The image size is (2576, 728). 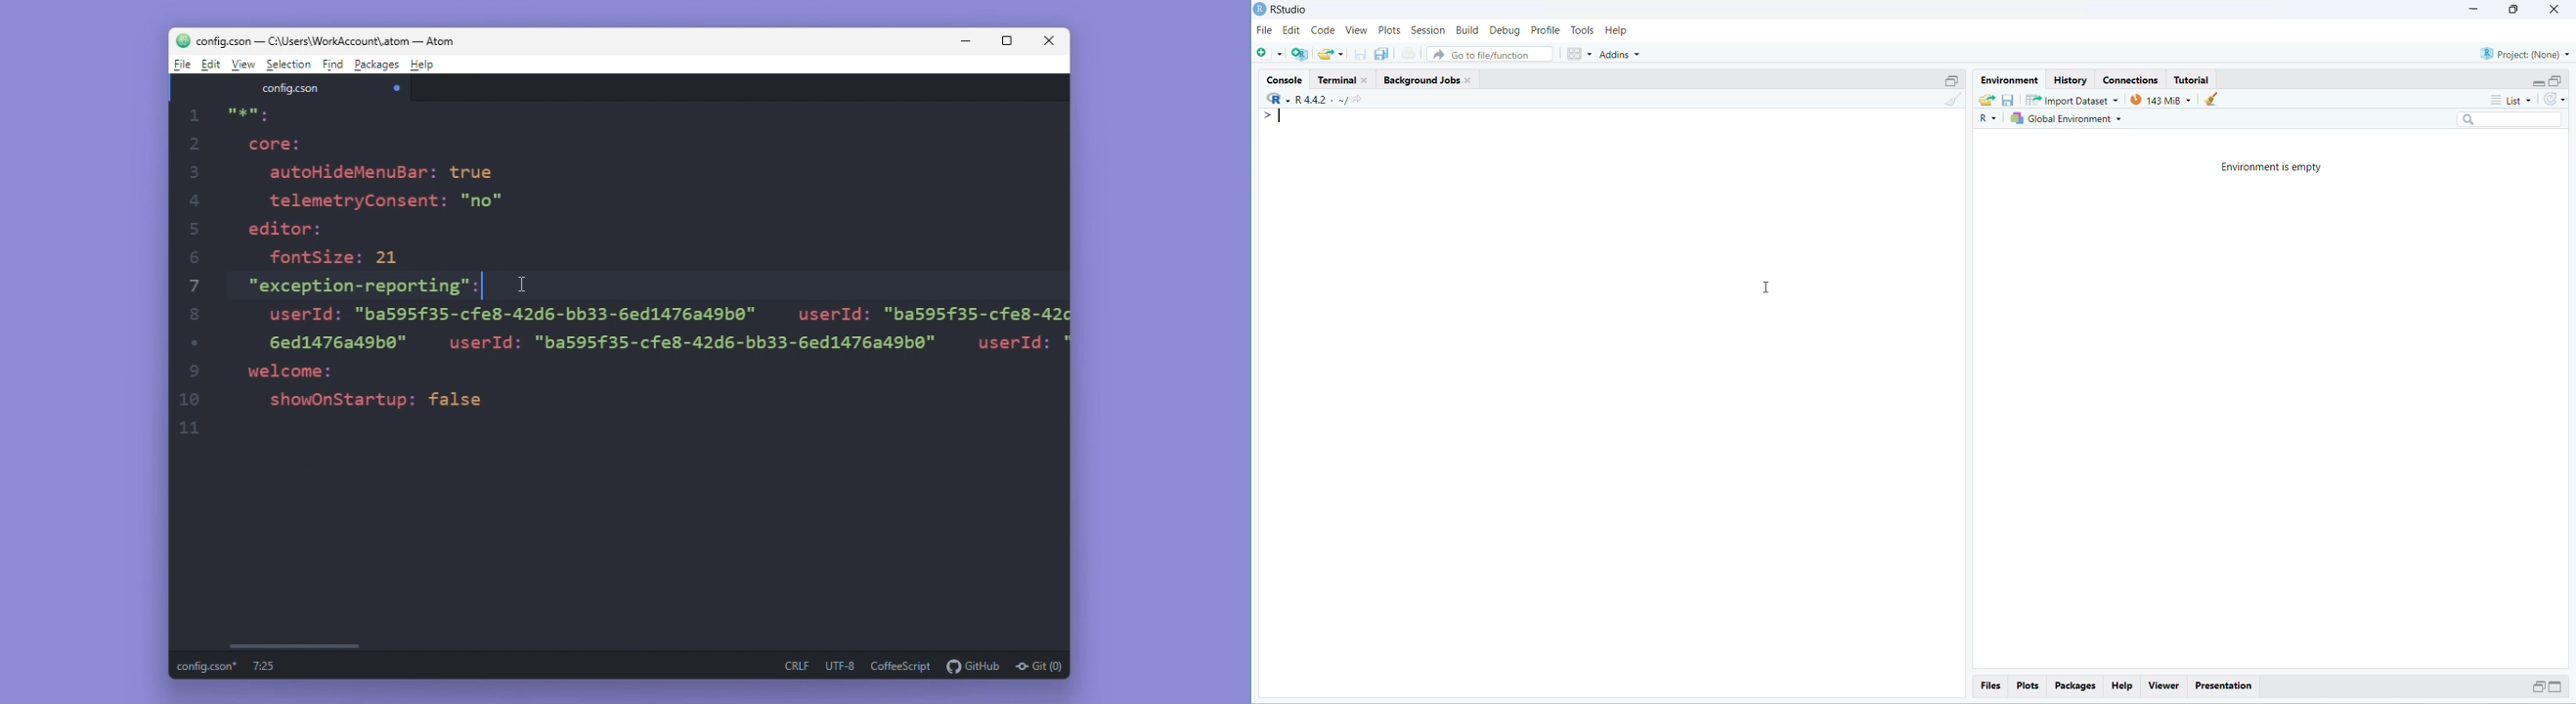 I want to click on viewer, so click(x=2165, y=686).